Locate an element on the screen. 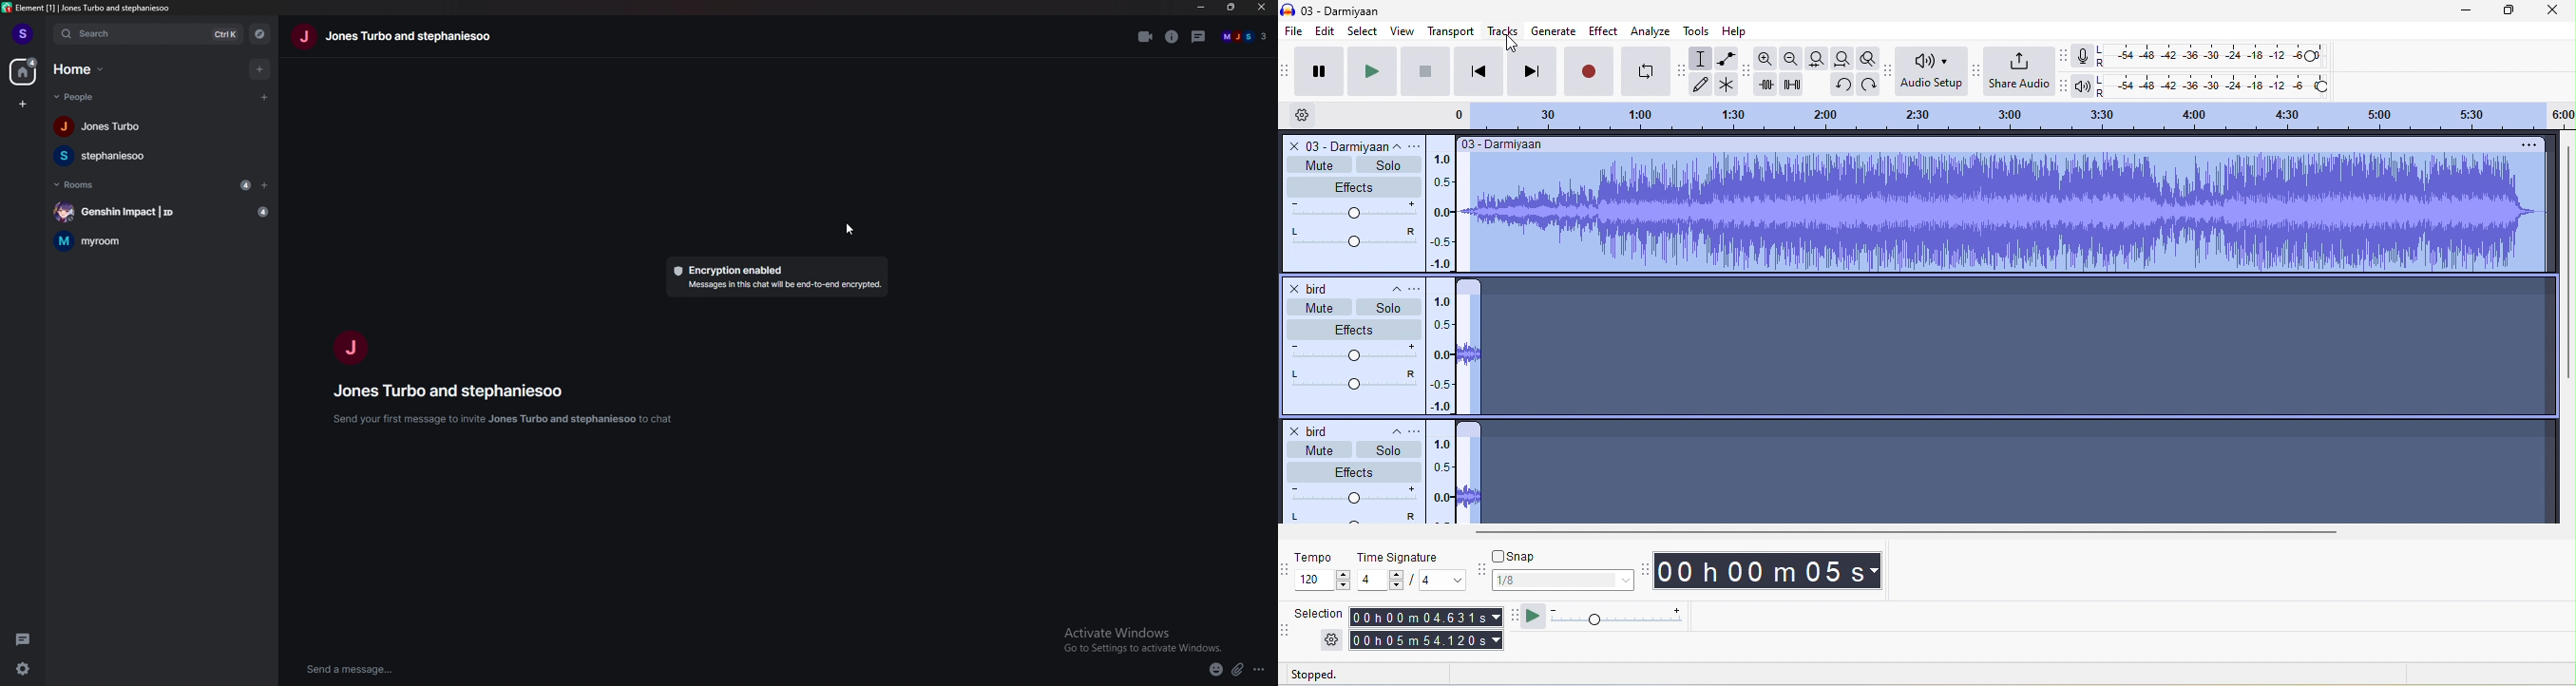 This screenshot has height=700, width=2576. attachments is located at coordinates (1238, 671).